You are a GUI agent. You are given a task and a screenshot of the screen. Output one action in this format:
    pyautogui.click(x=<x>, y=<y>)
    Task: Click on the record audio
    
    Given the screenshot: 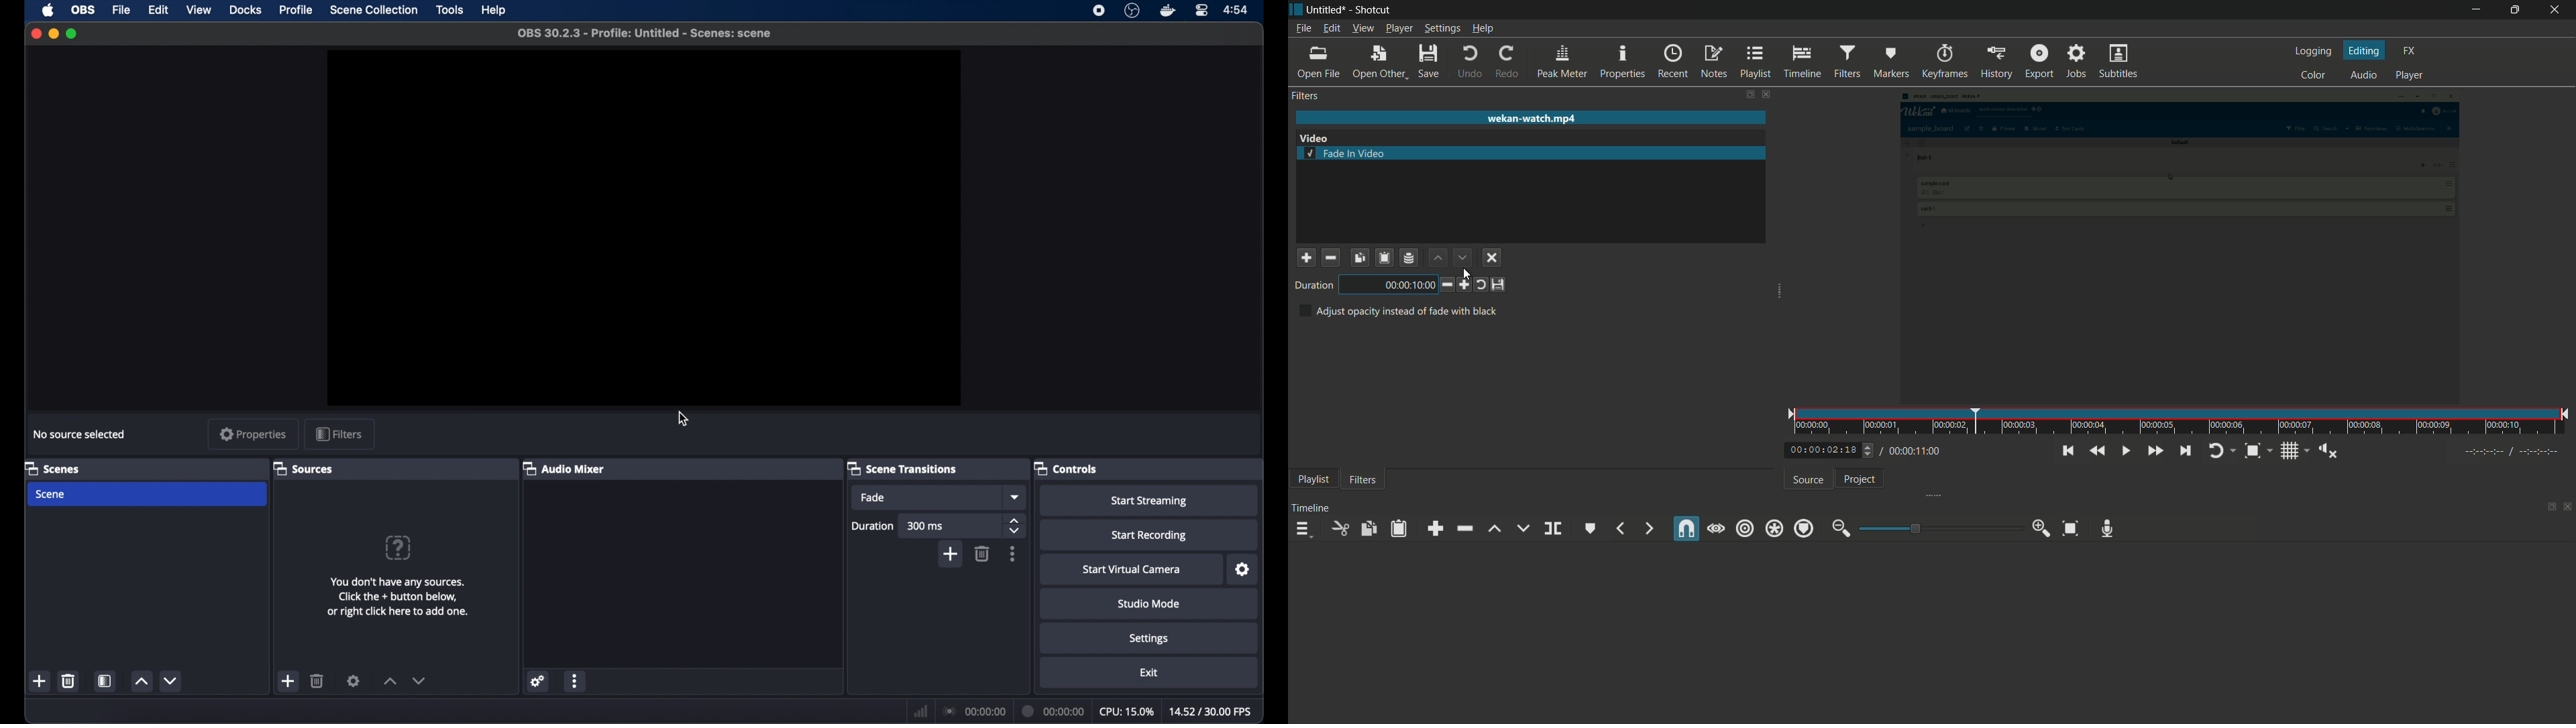 What is the action you would take?
    pyautogui.click(x=2106, y=529)
    